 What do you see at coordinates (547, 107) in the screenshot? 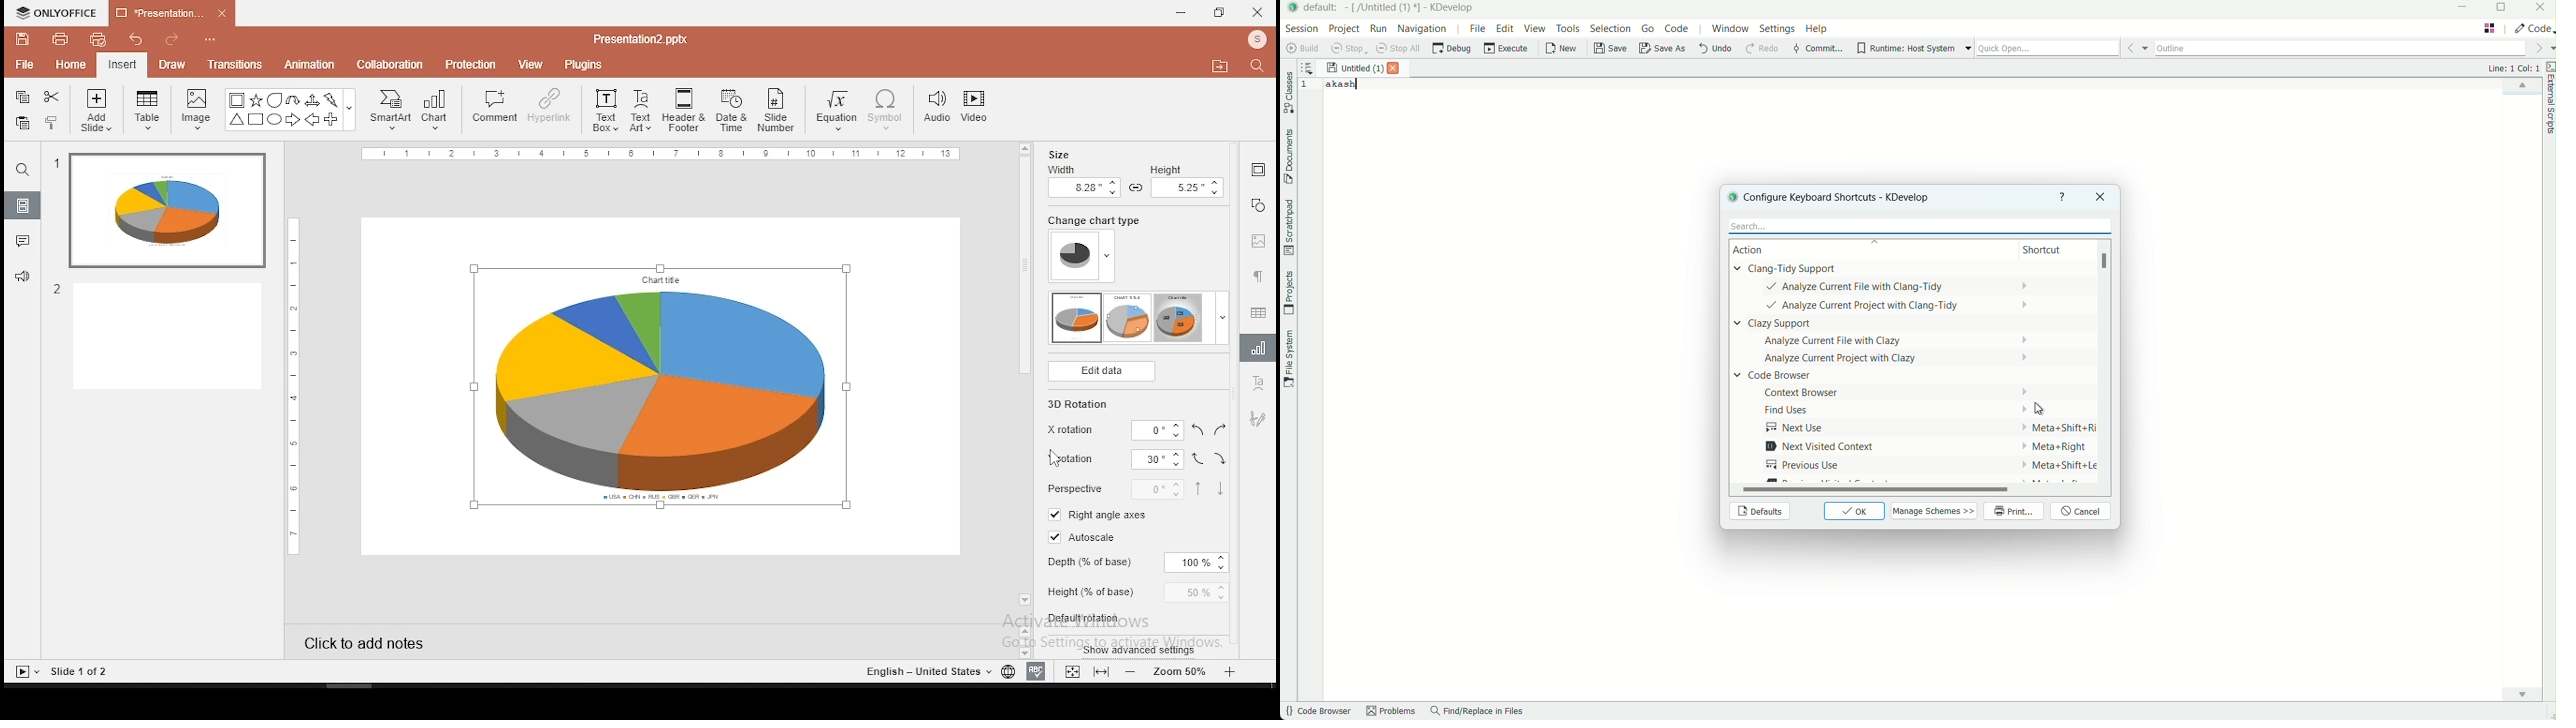
I see `hyperlink` at bounding box center [547, 107].